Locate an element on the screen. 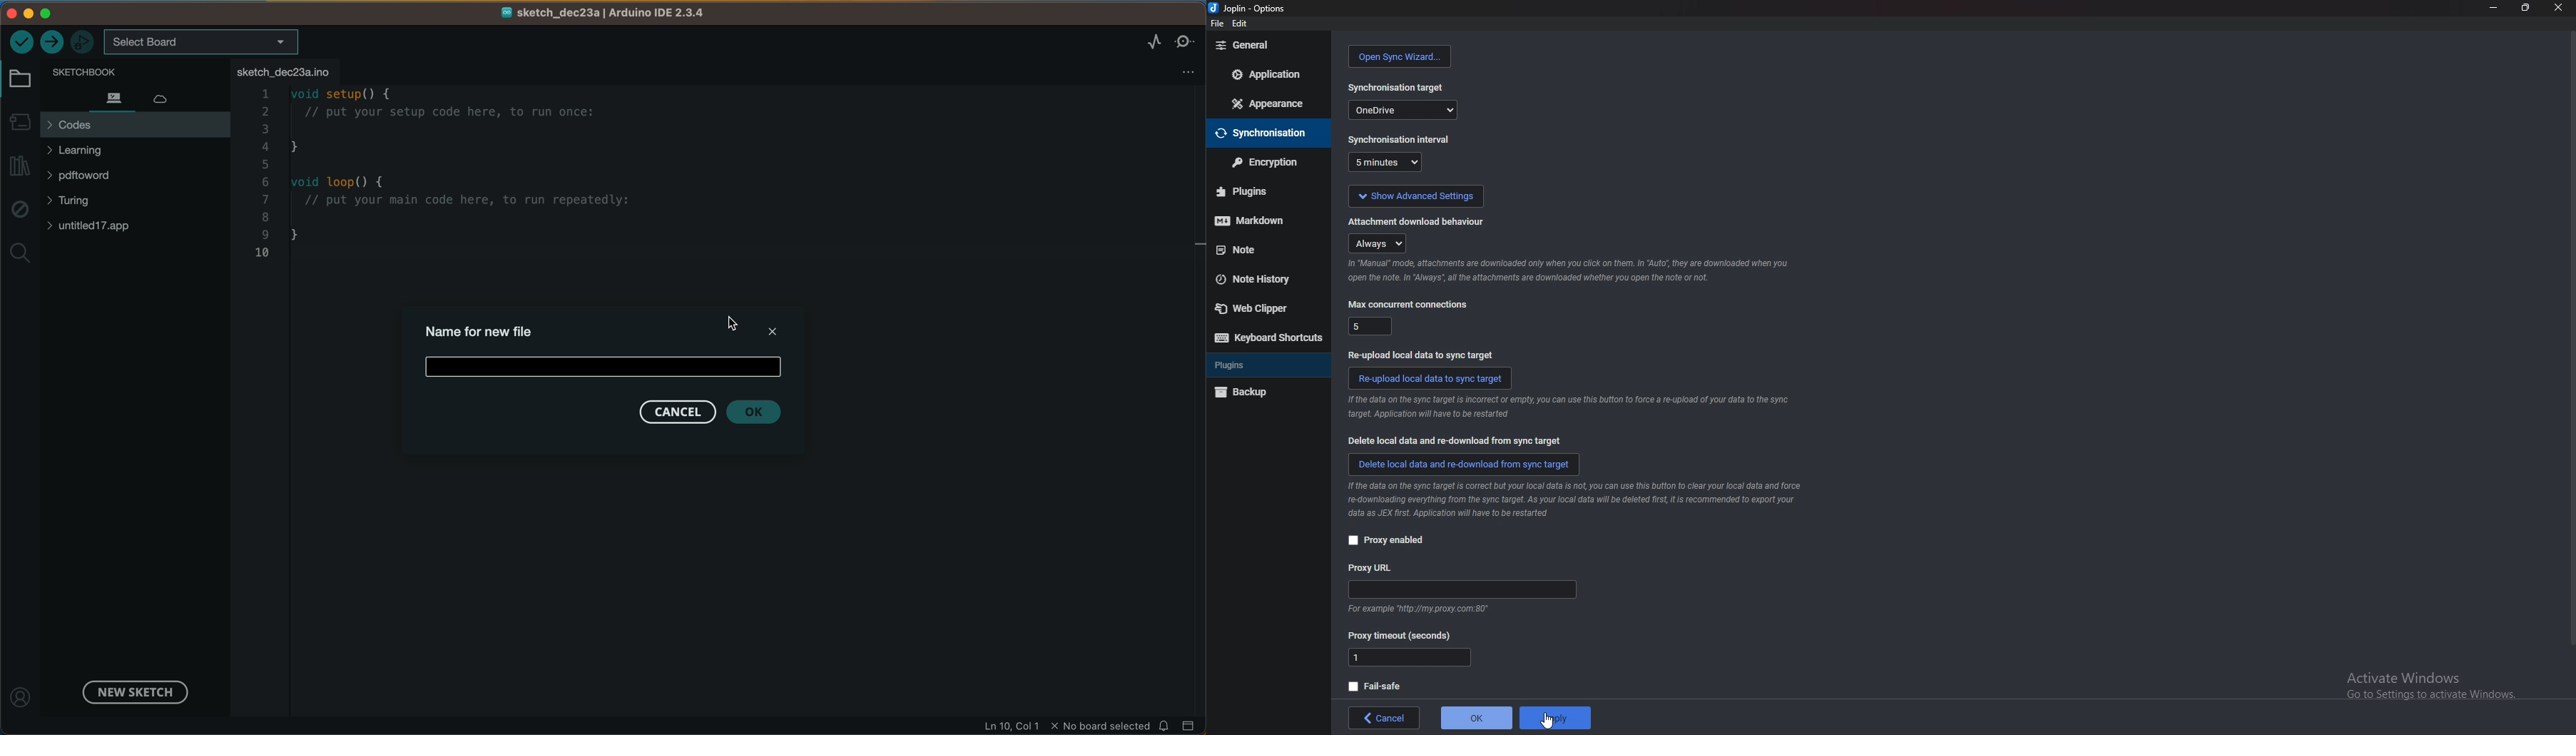  info is located at coordinates (1567, 407).